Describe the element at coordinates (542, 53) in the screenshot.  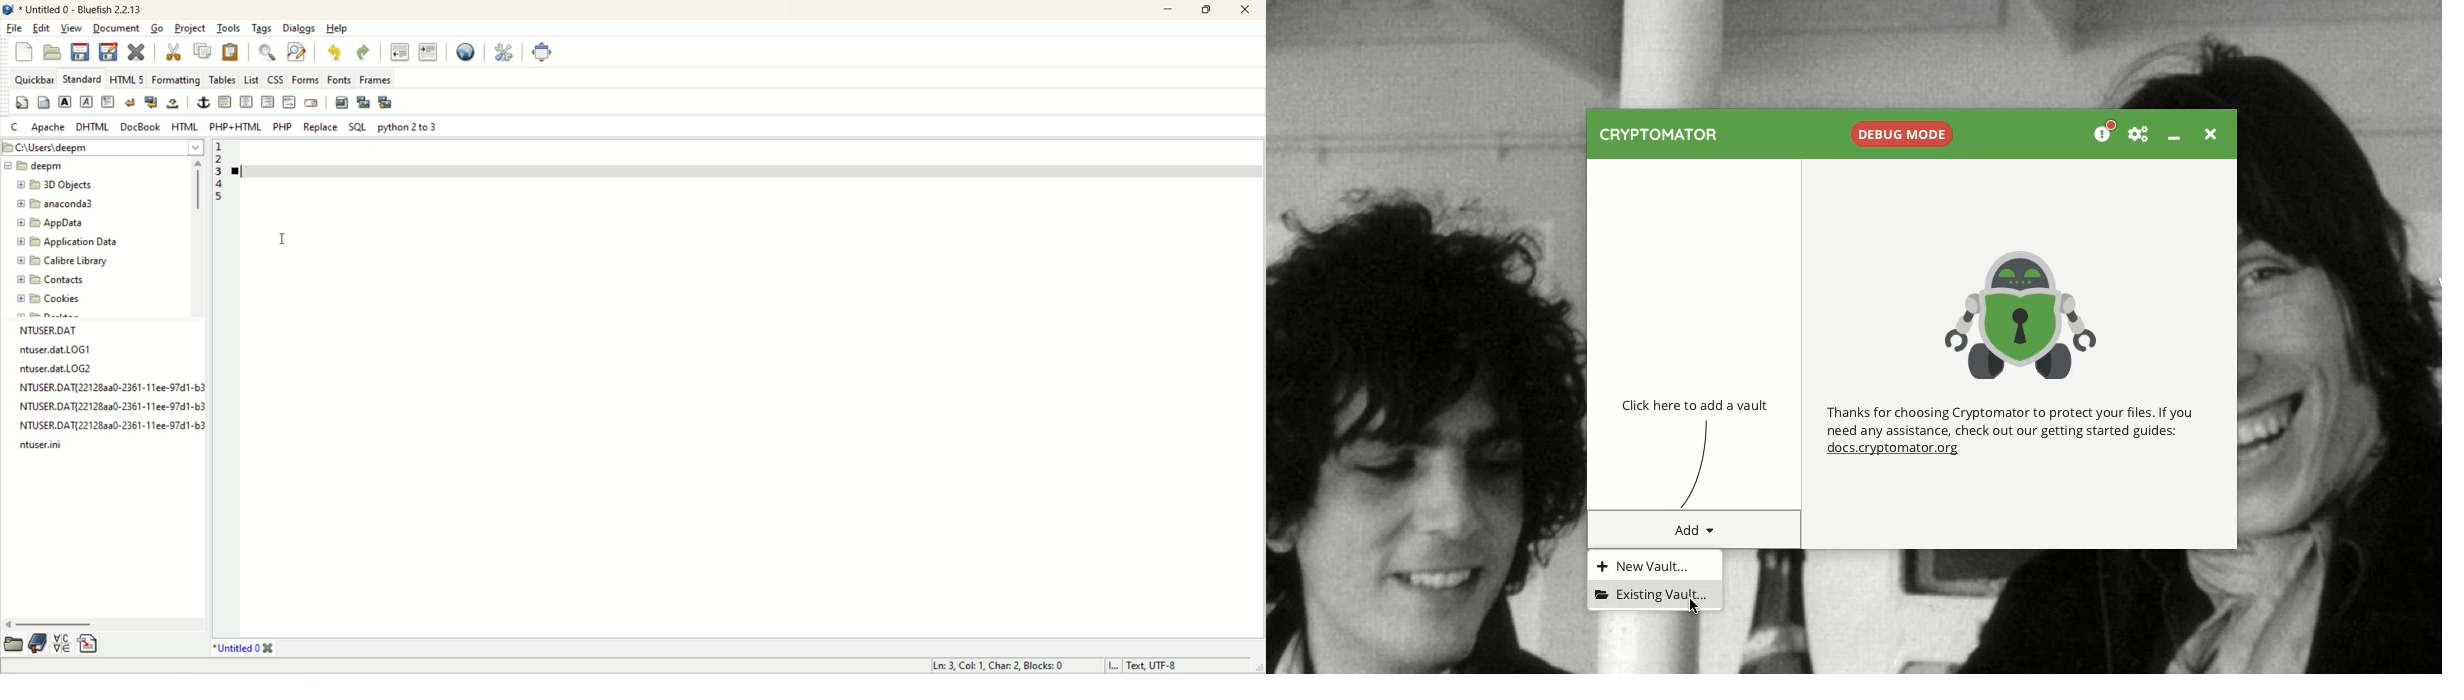
I see `fullscreen` at that location.